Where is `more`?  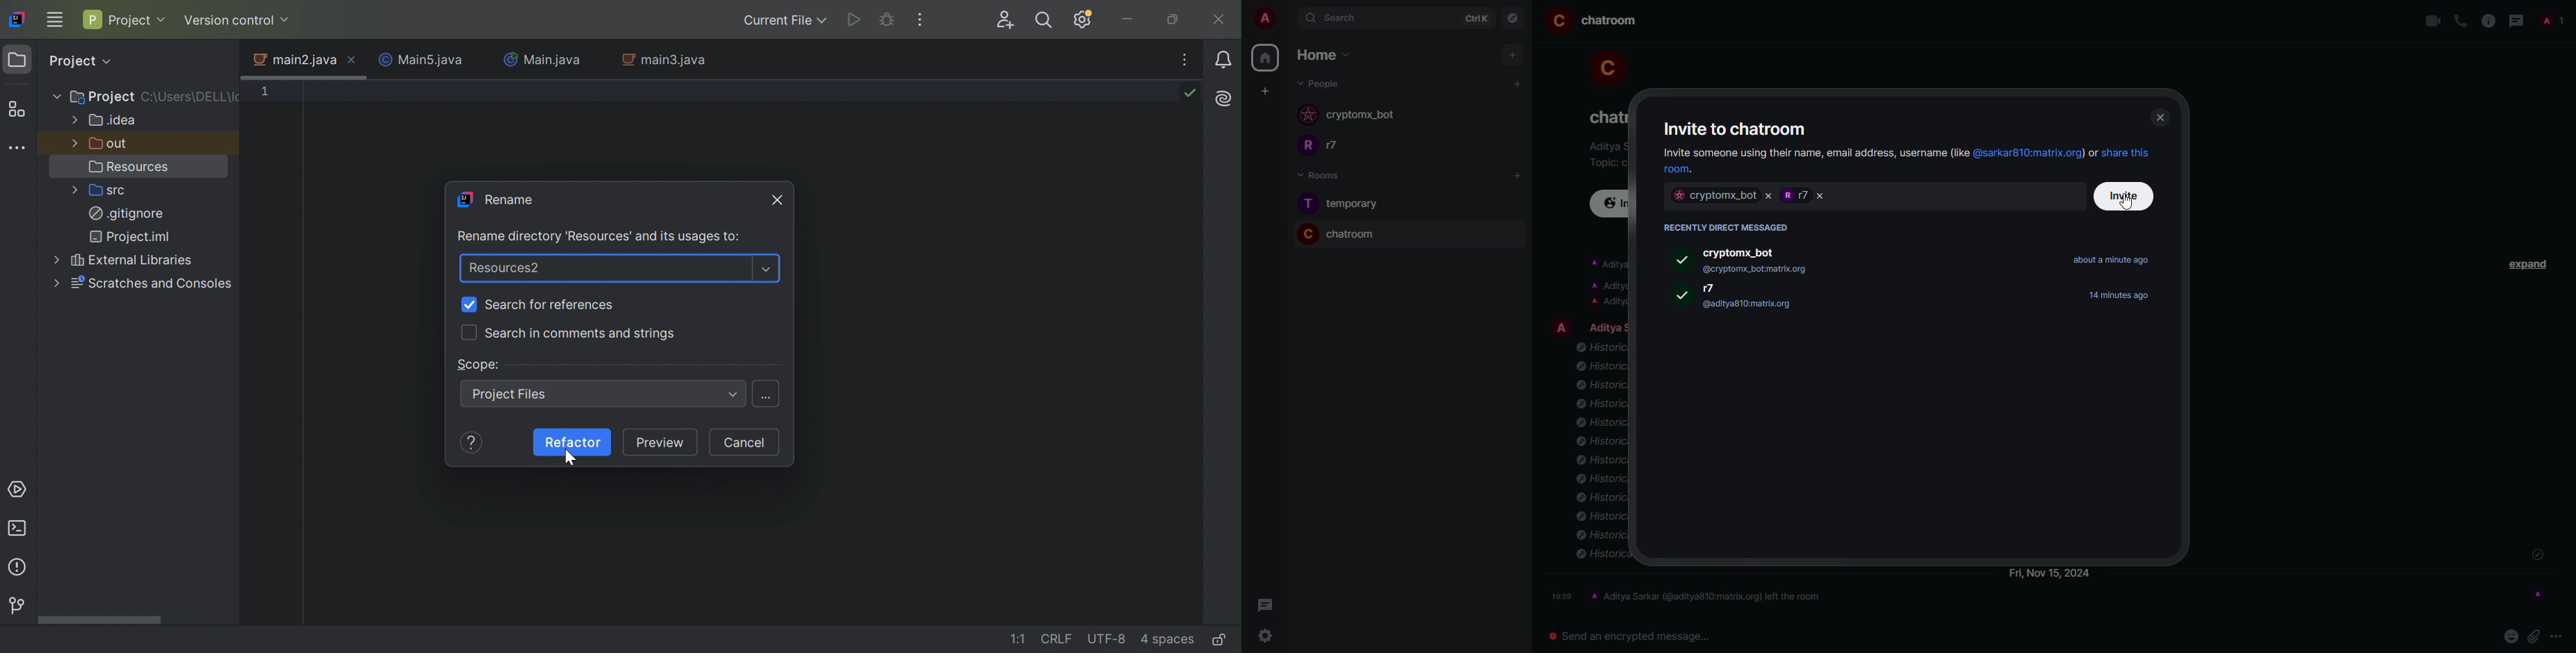 more is located at coordinates (2558, 636).